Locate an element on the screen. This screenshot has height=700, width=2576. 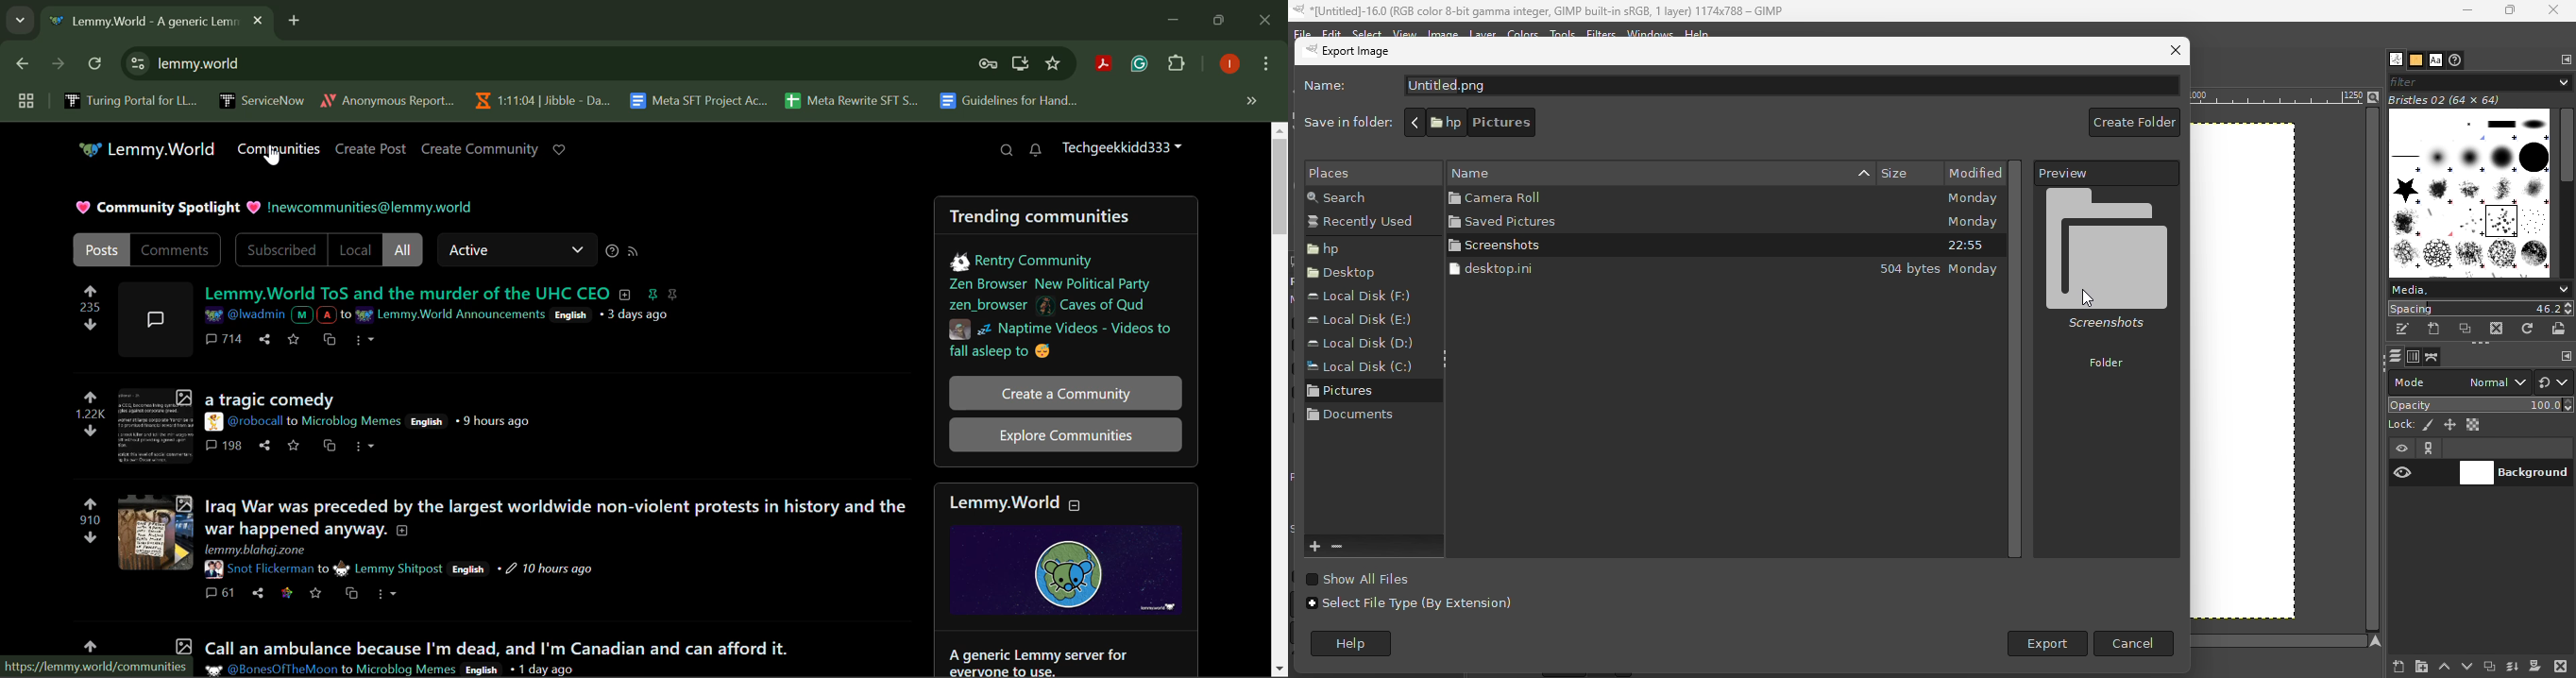
Guidelines for Handling is located at coordinates (1011, 101).